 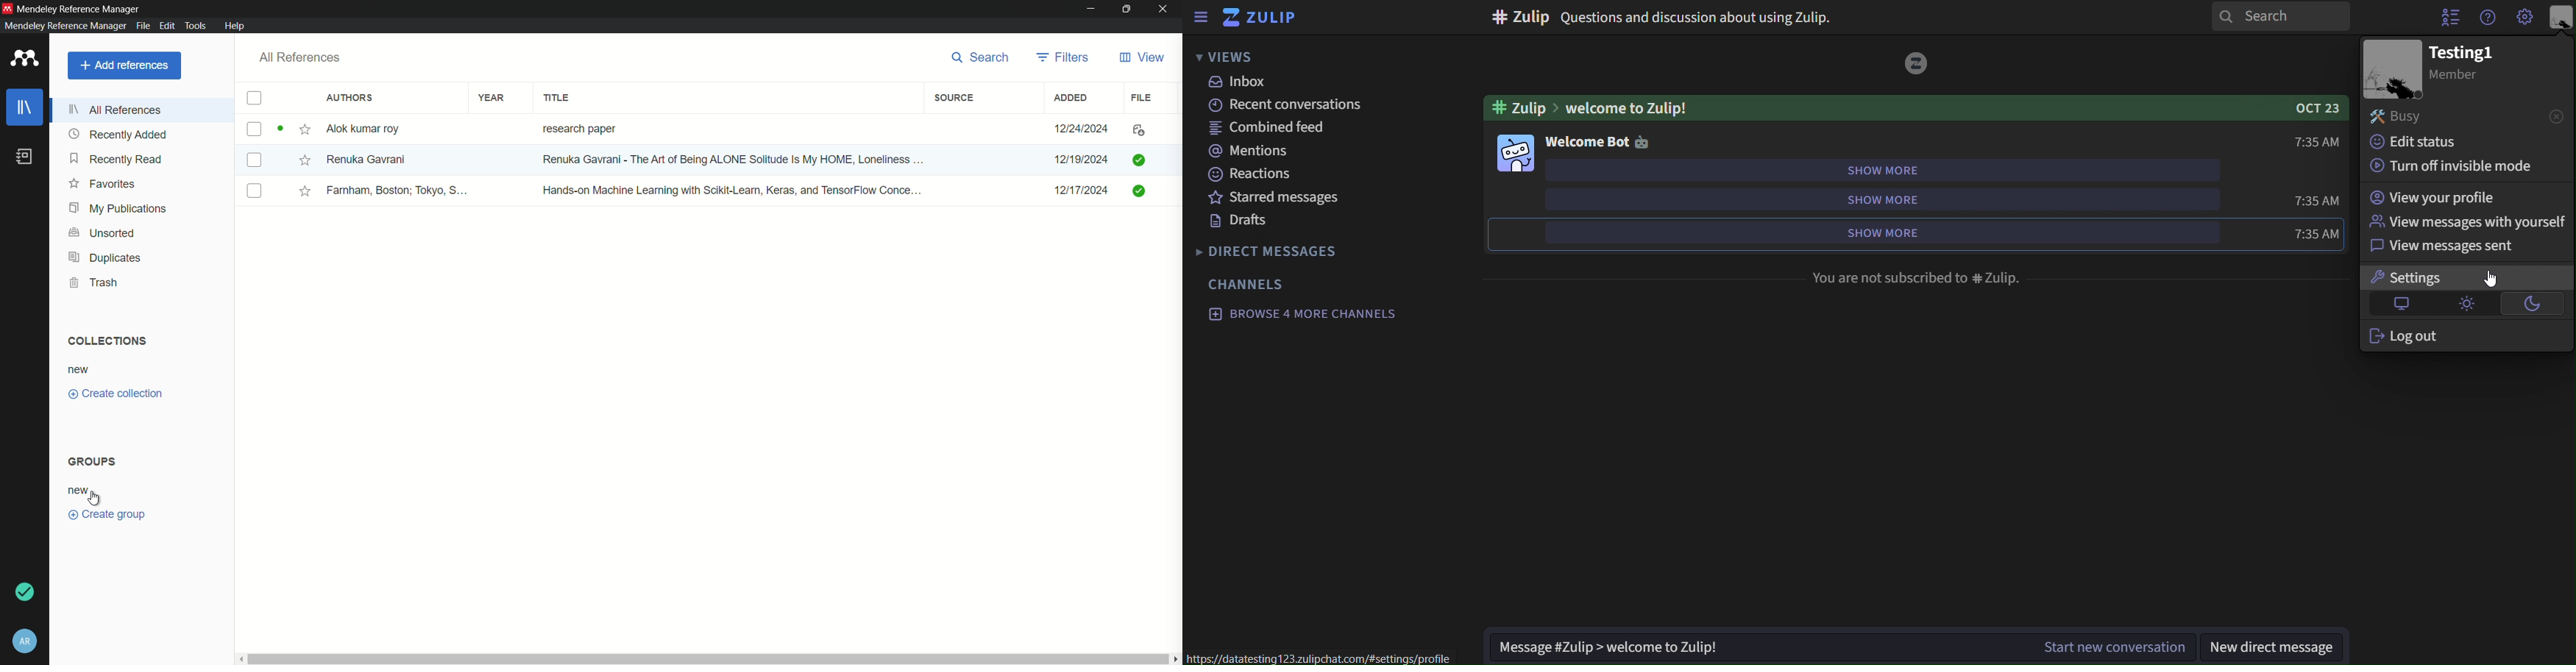 I want to click on Checked, so click(x=1141, y=190).